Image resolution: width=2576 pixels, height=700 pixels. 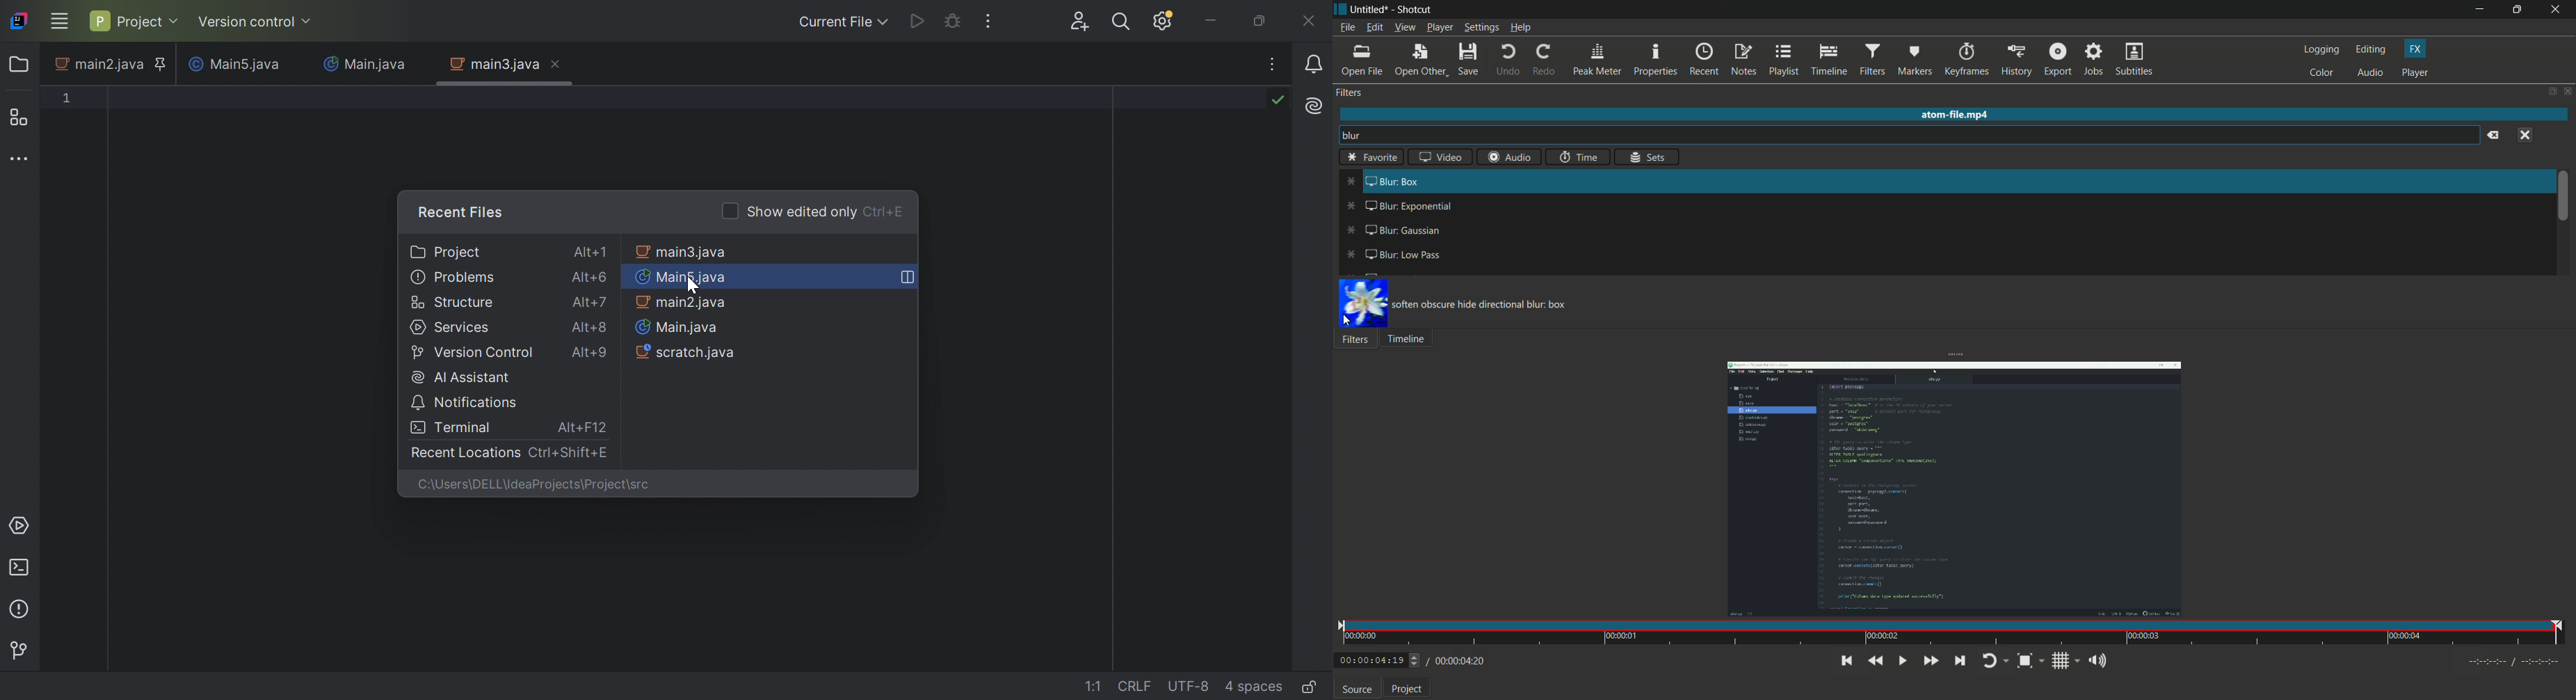 What do you see at coordinates (1404, 28) in the screenshot?
I see `view menu` at bounding box center [1404, 28].